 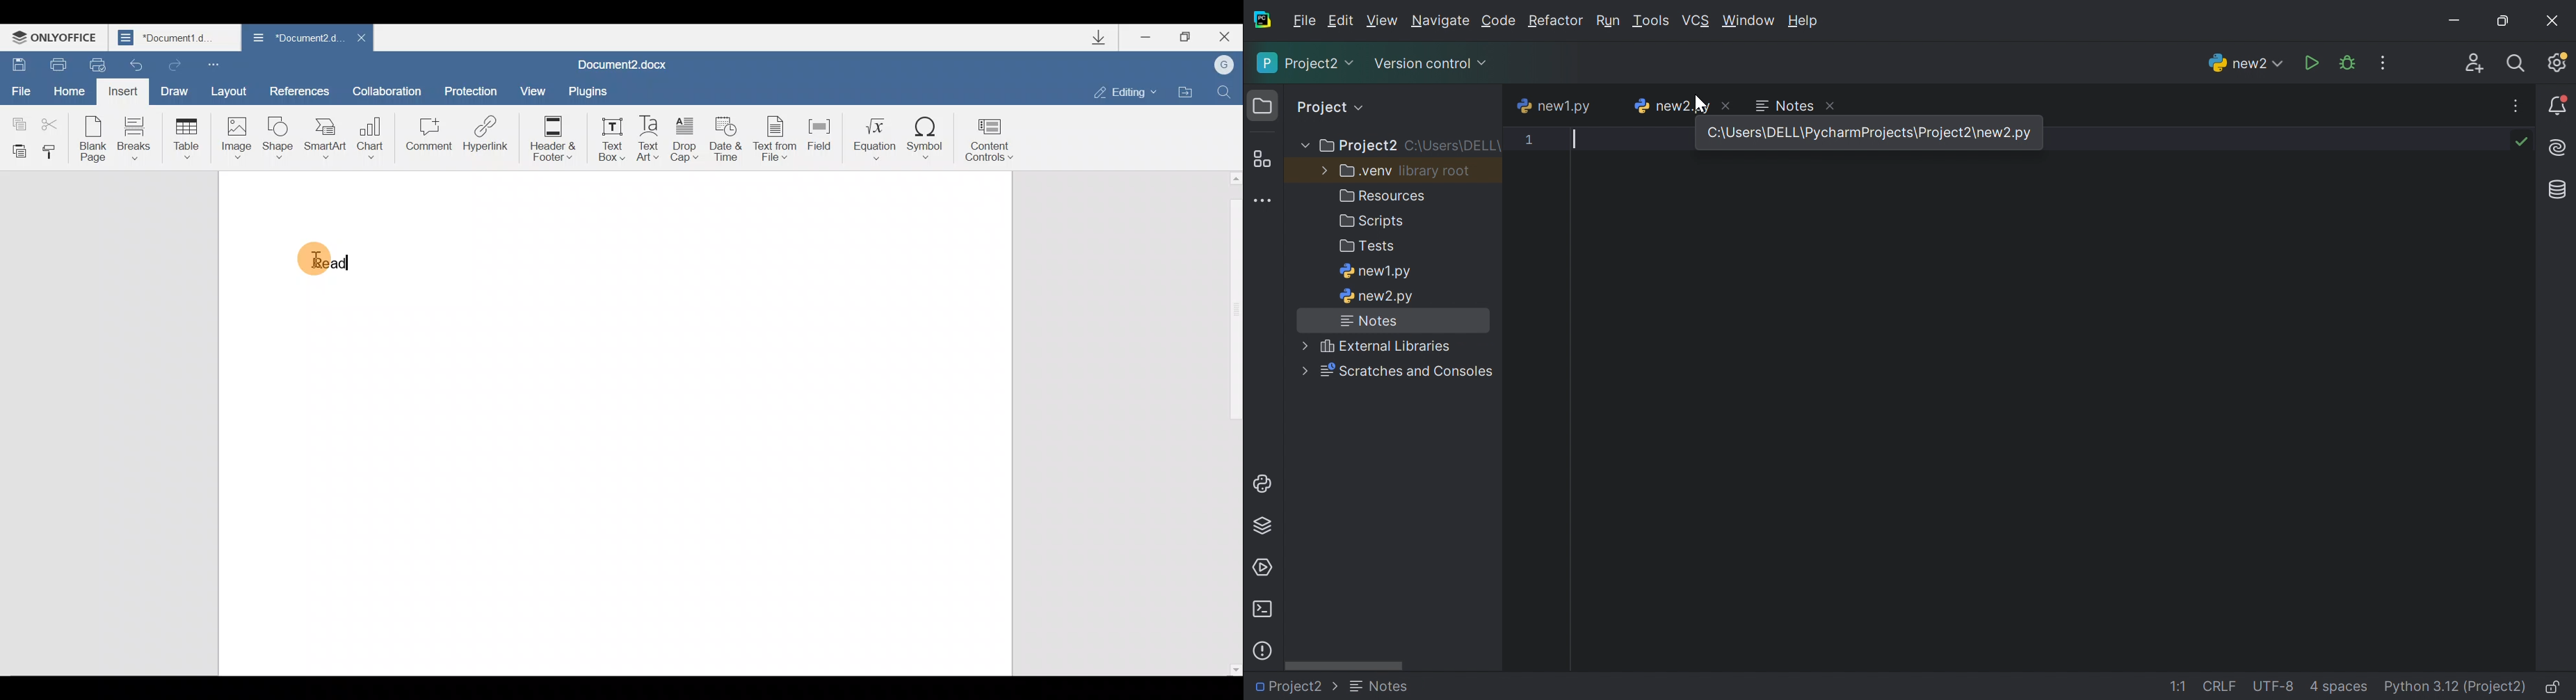 I want to click on Date & time, so click(x=726, y=143).